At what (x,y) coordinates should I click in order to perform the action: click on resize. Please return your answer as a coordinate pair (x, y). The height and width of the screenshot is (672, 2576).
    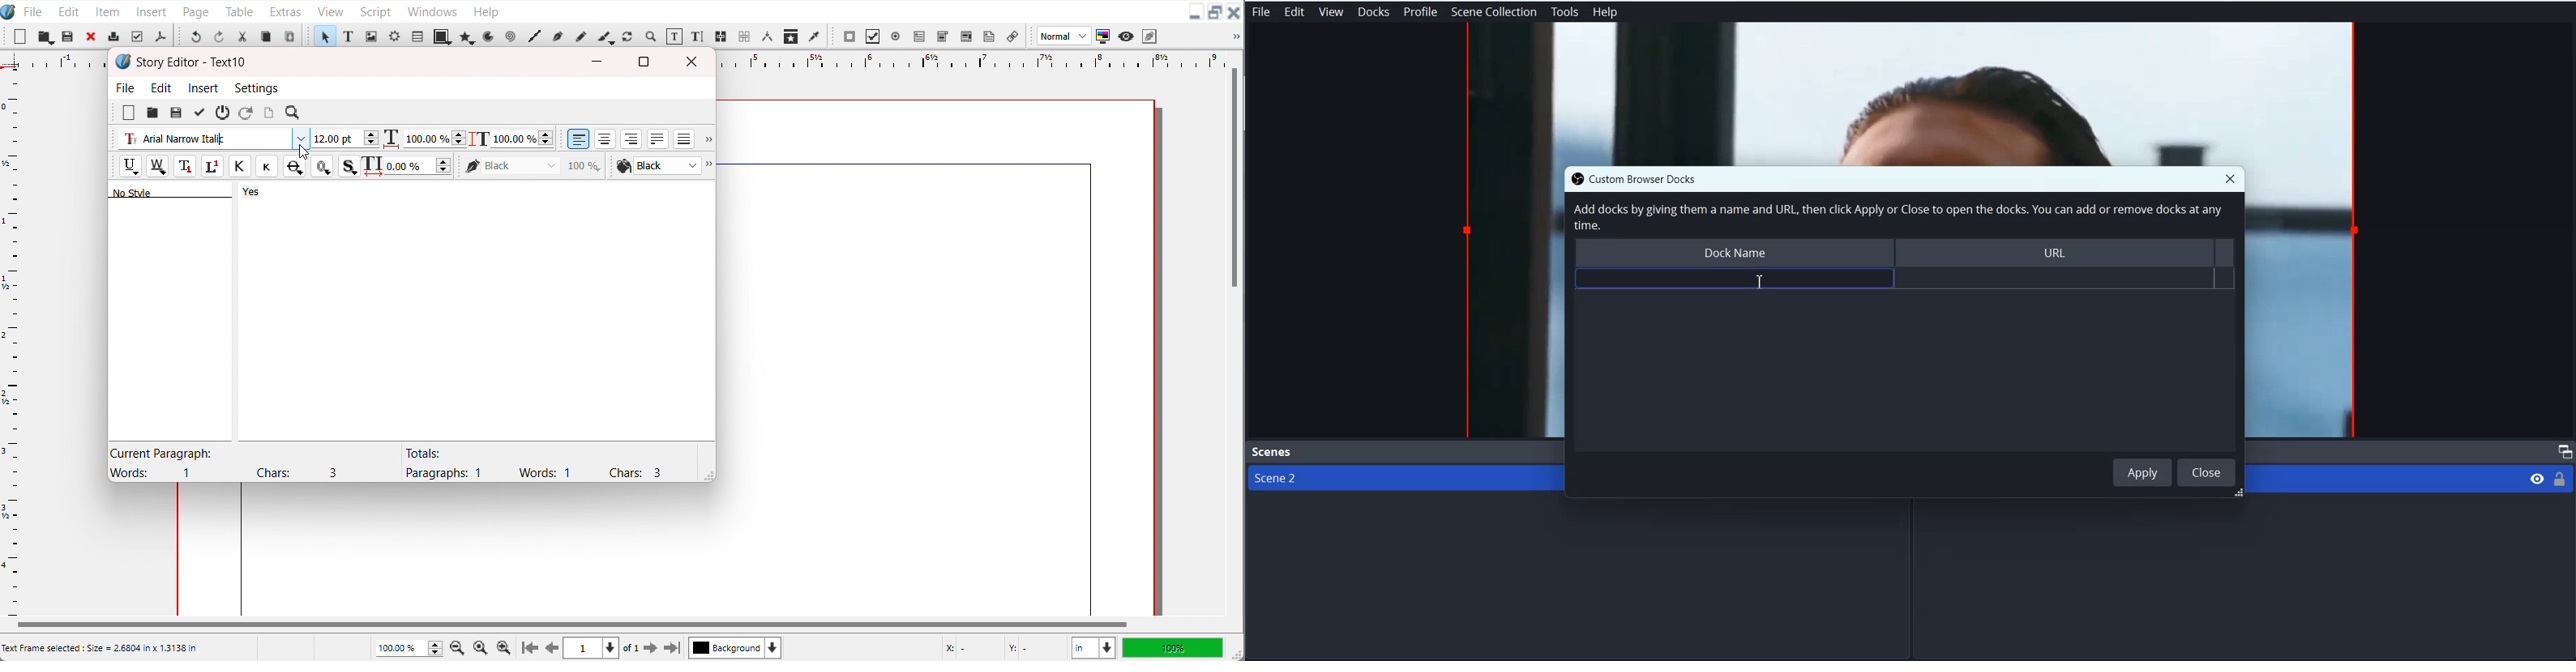
    Looking at the image, I should click on (2236, 494).